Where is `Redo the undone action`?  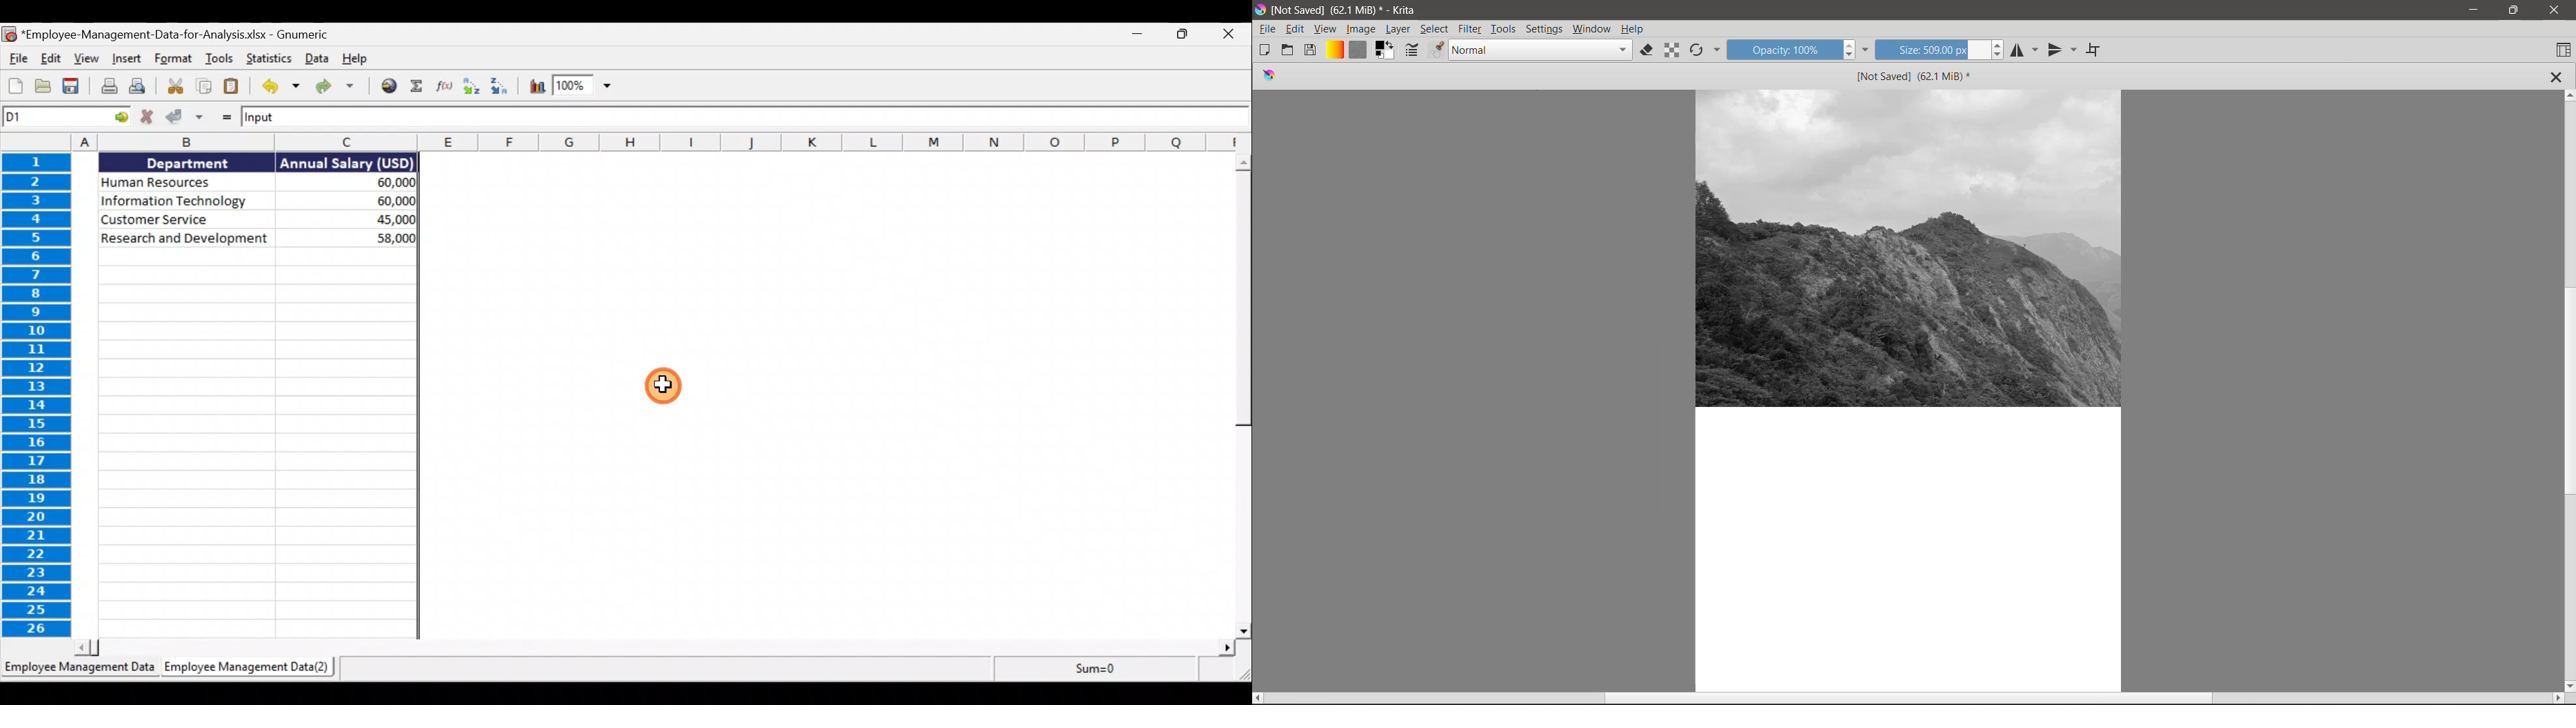
Redo the undone action is located at coordinates (339, 86).